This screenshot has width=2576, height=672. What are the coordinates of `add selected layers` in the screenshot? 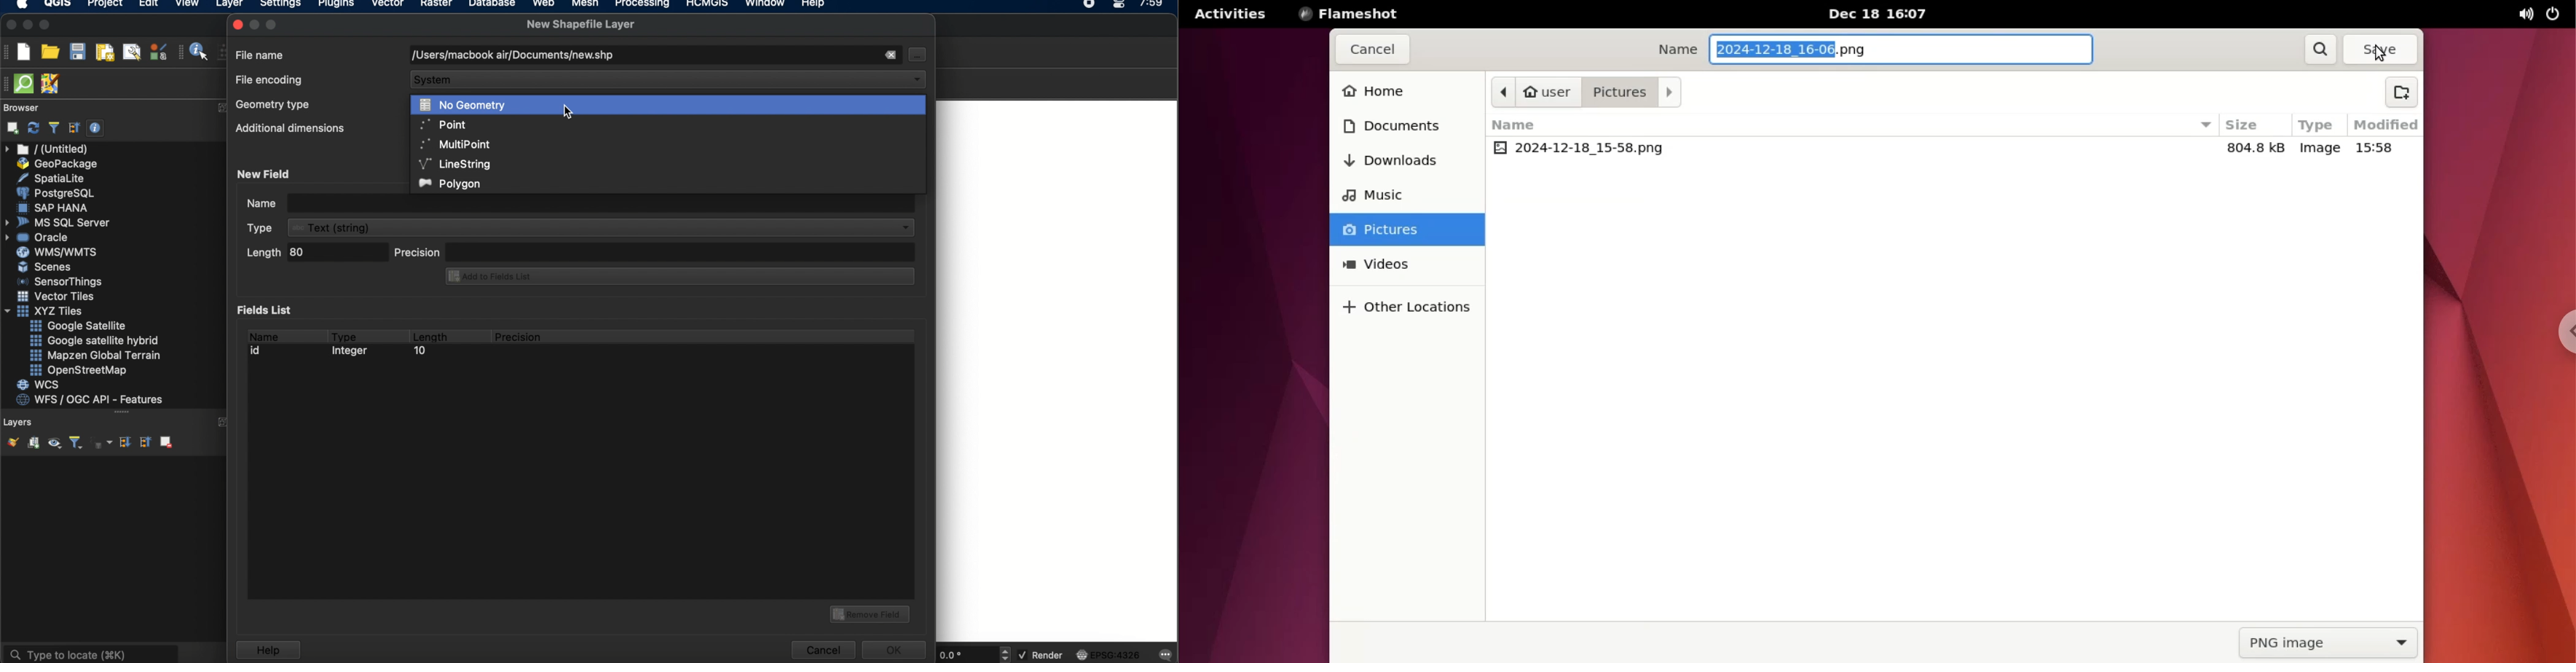 It's located at (10, 128).